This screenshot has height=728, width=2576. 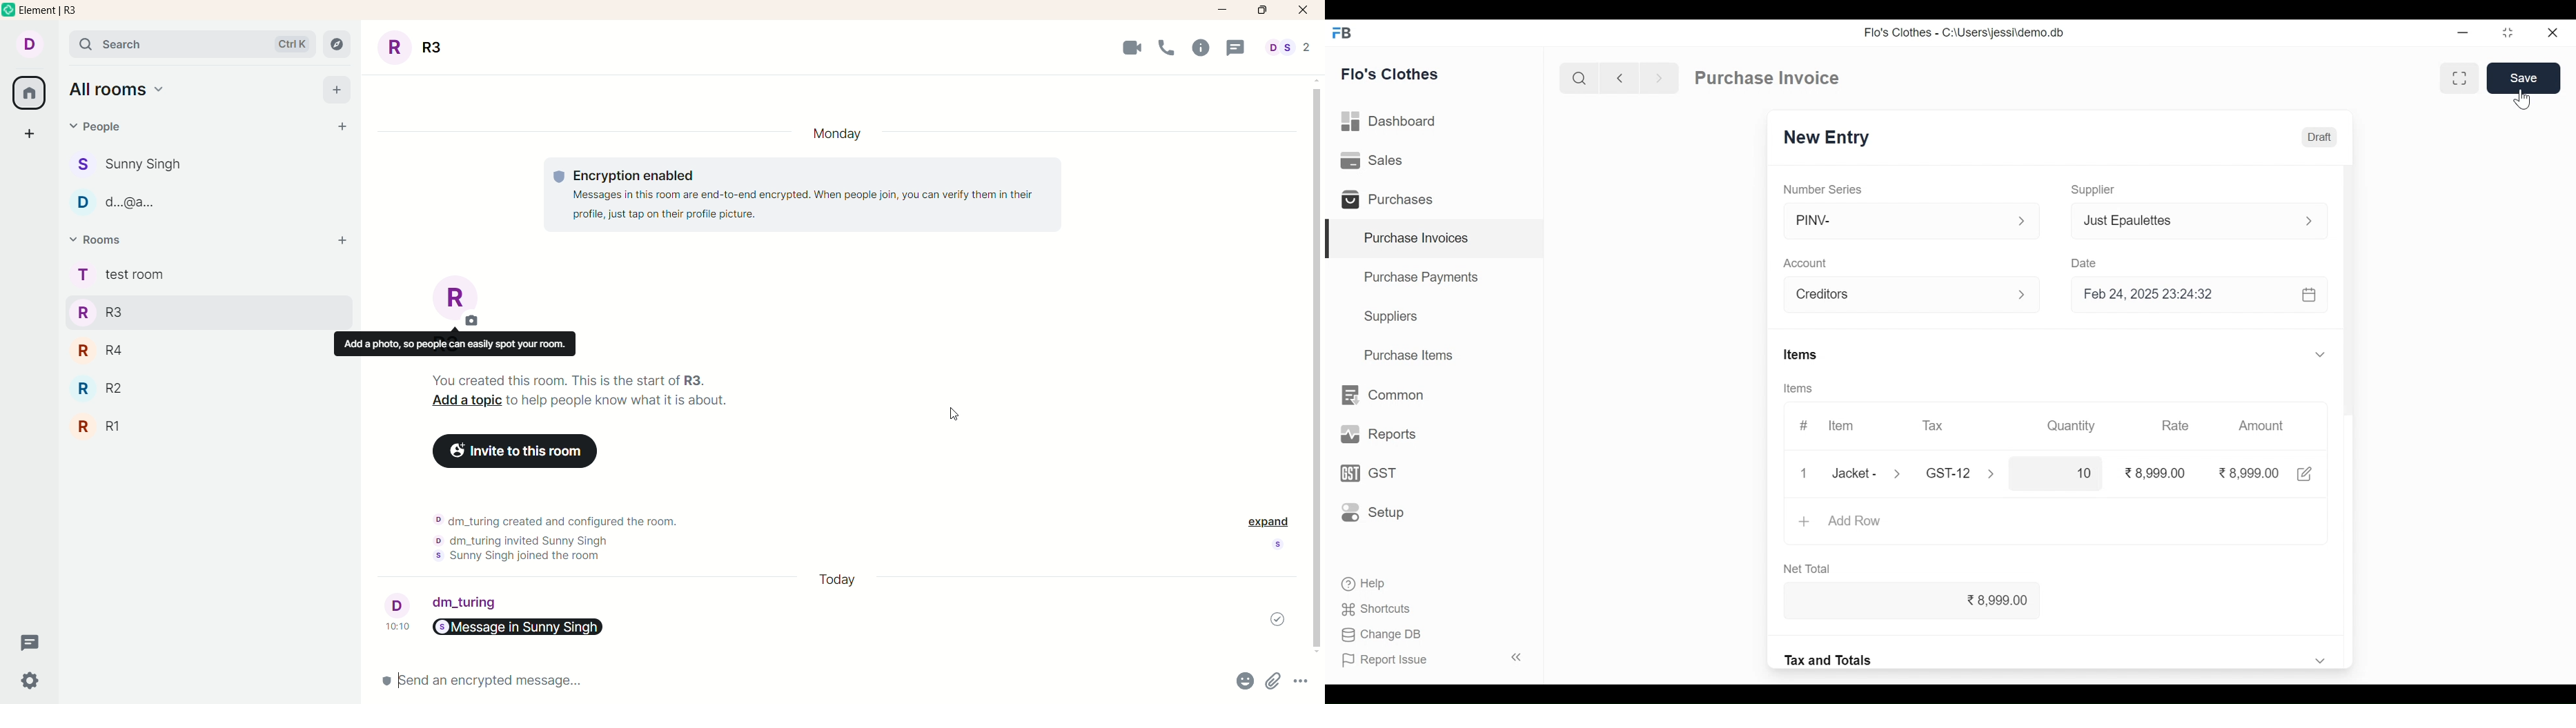 I want to click on Call, so click(x=1168, y=46).